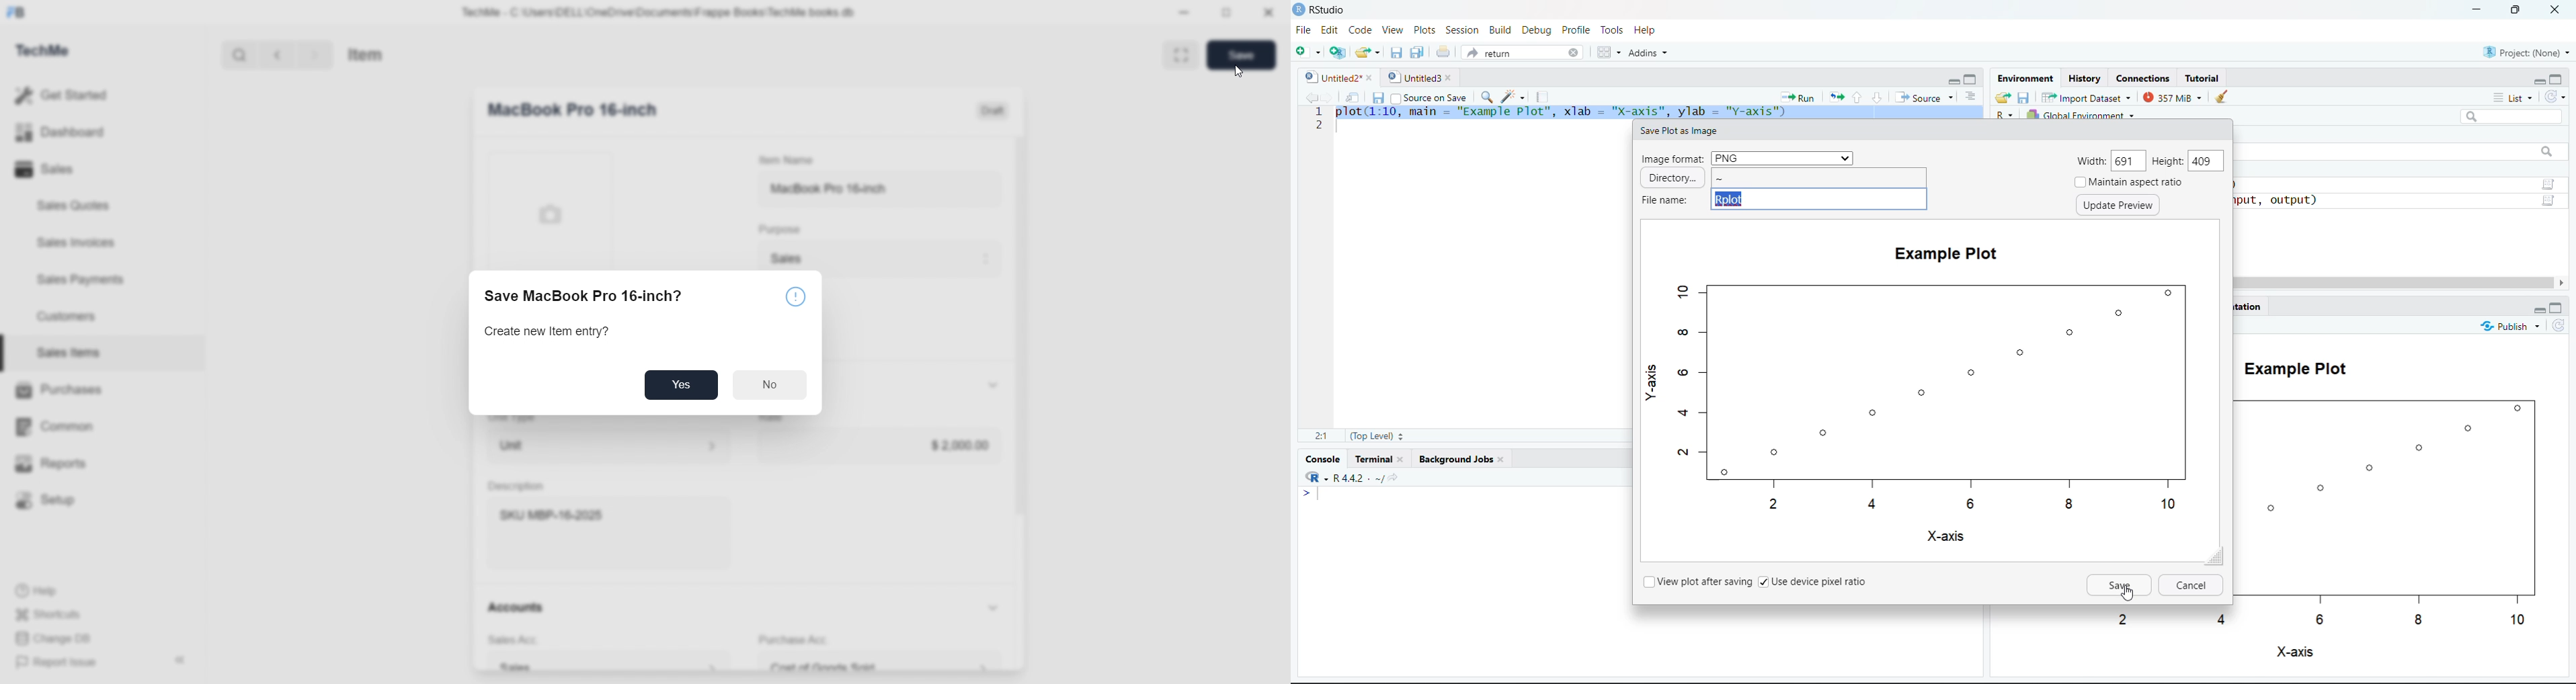 Image resolution: width=2576 pixels, height=700 pixels. What do you see at coordinates (1664, 201) in the screenshot?
I see `File name:` at bounding box center [1664, 201].